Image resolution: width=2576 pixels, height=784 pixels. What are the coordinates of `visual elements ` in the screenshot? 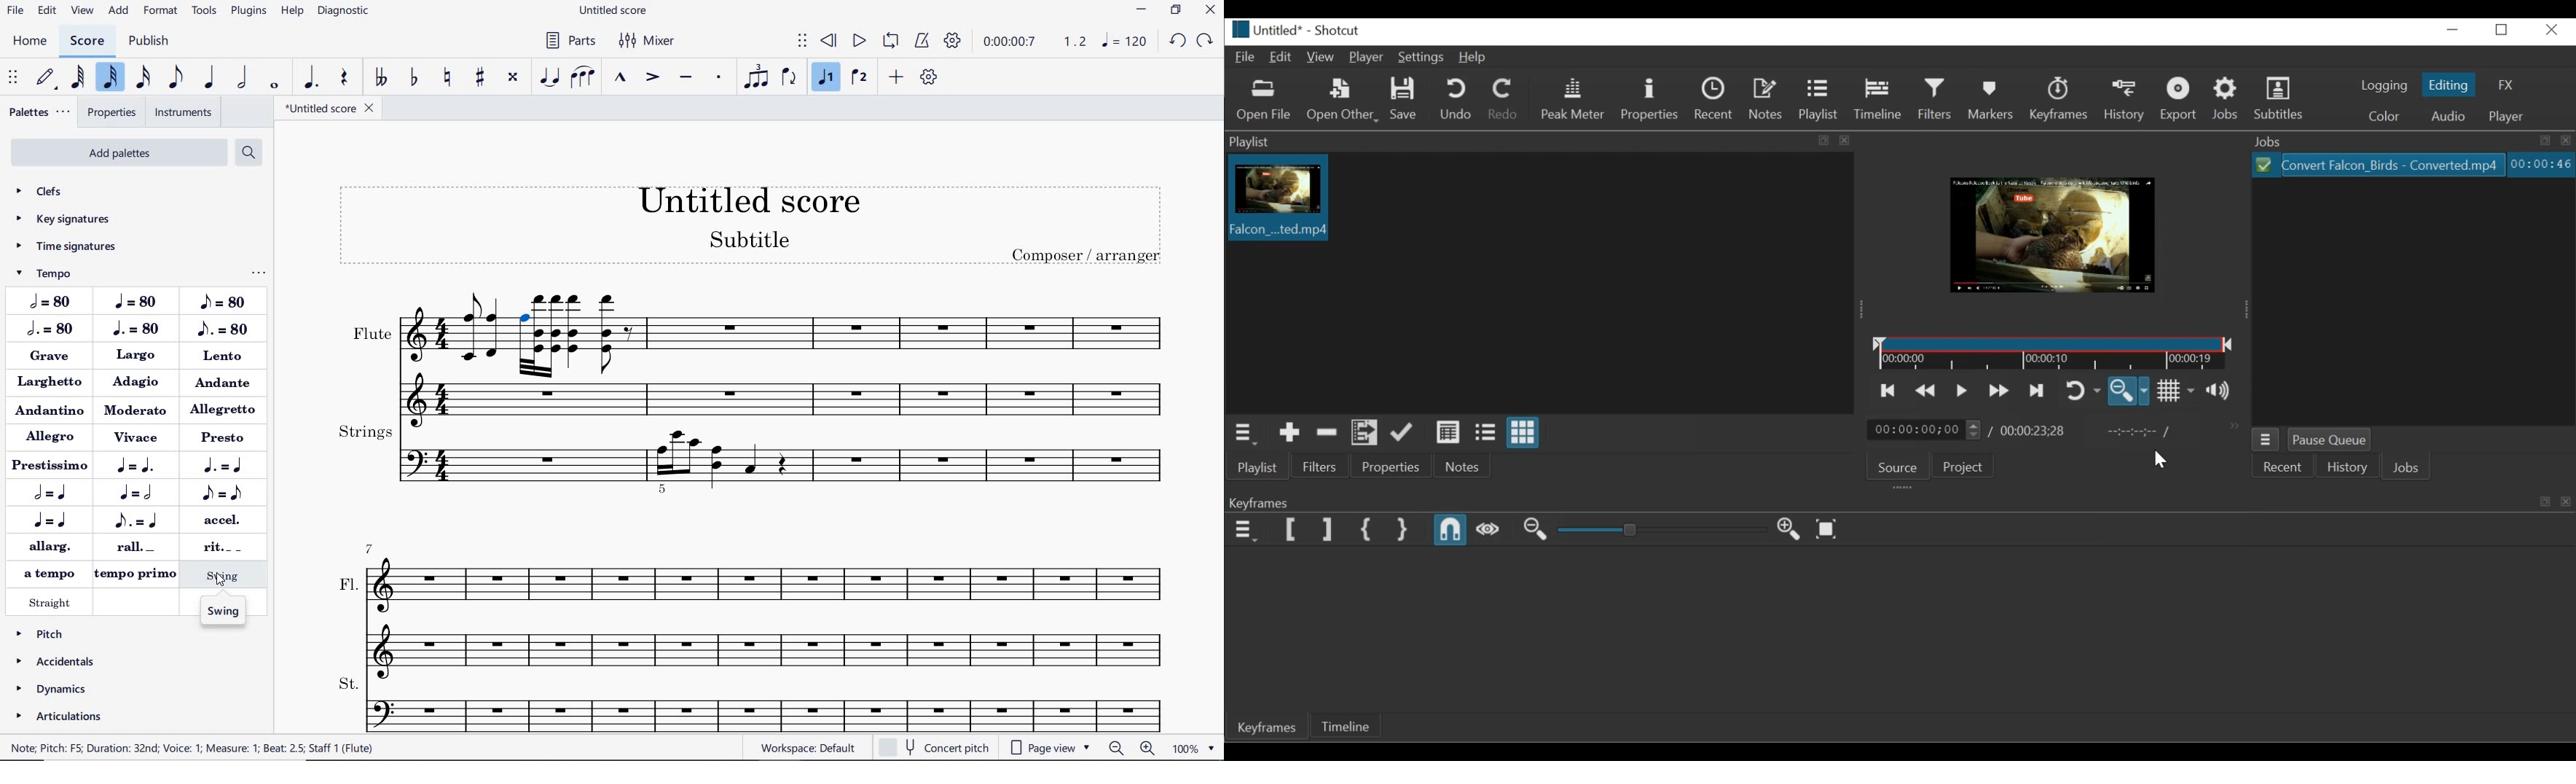 It's located at (2549, 502).